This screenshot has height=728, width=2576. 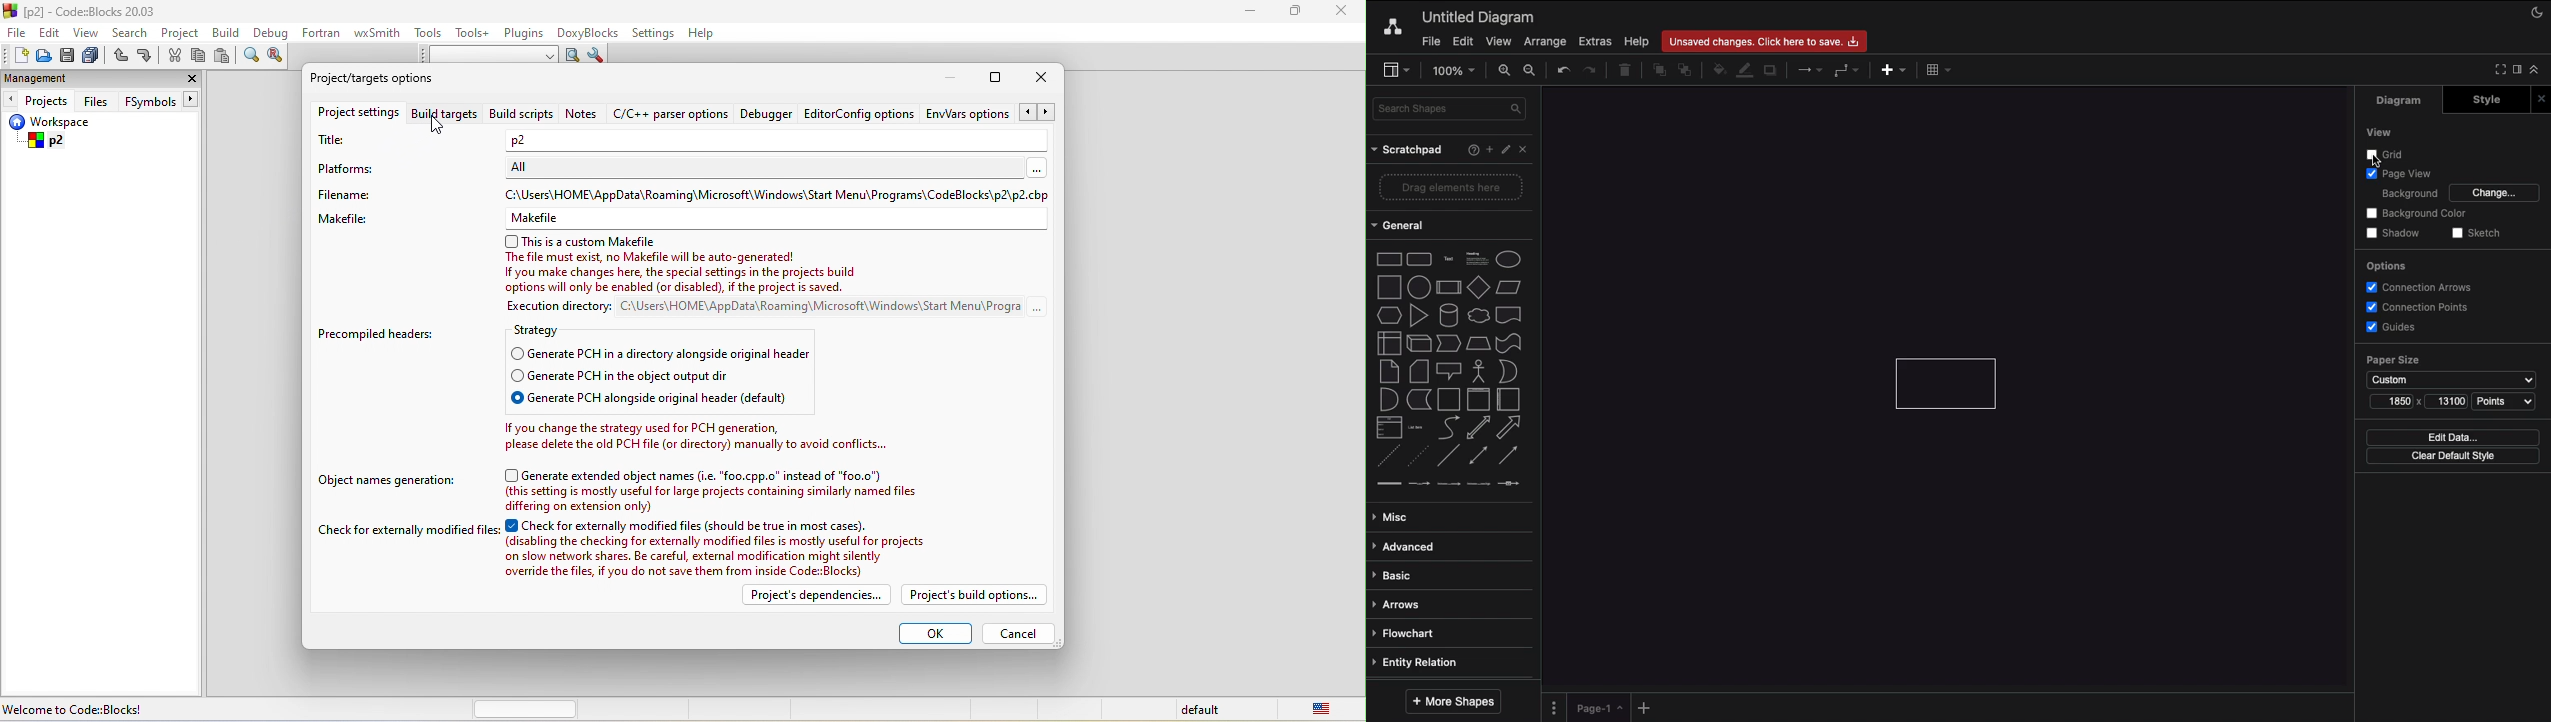 I want to click on projects dependencies, so click(x=821, y=598).